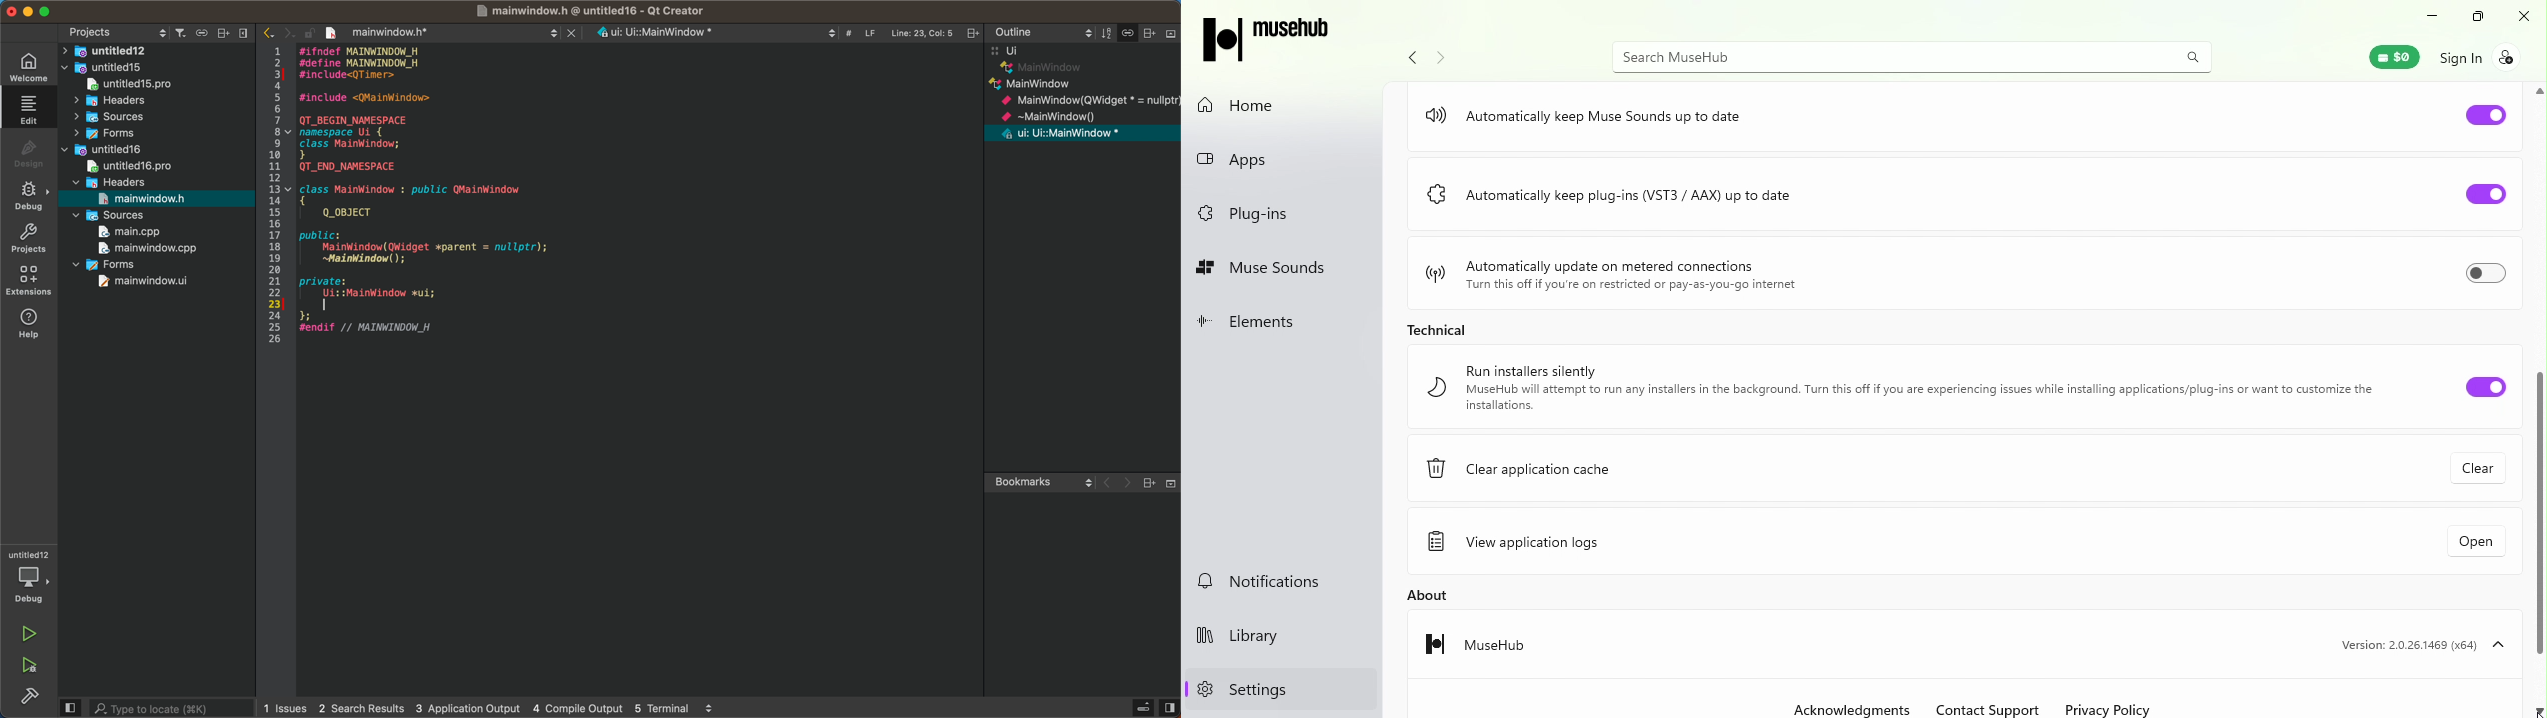 The image size is (2548, 728). I want to click on Elements, so click(1262, 322).